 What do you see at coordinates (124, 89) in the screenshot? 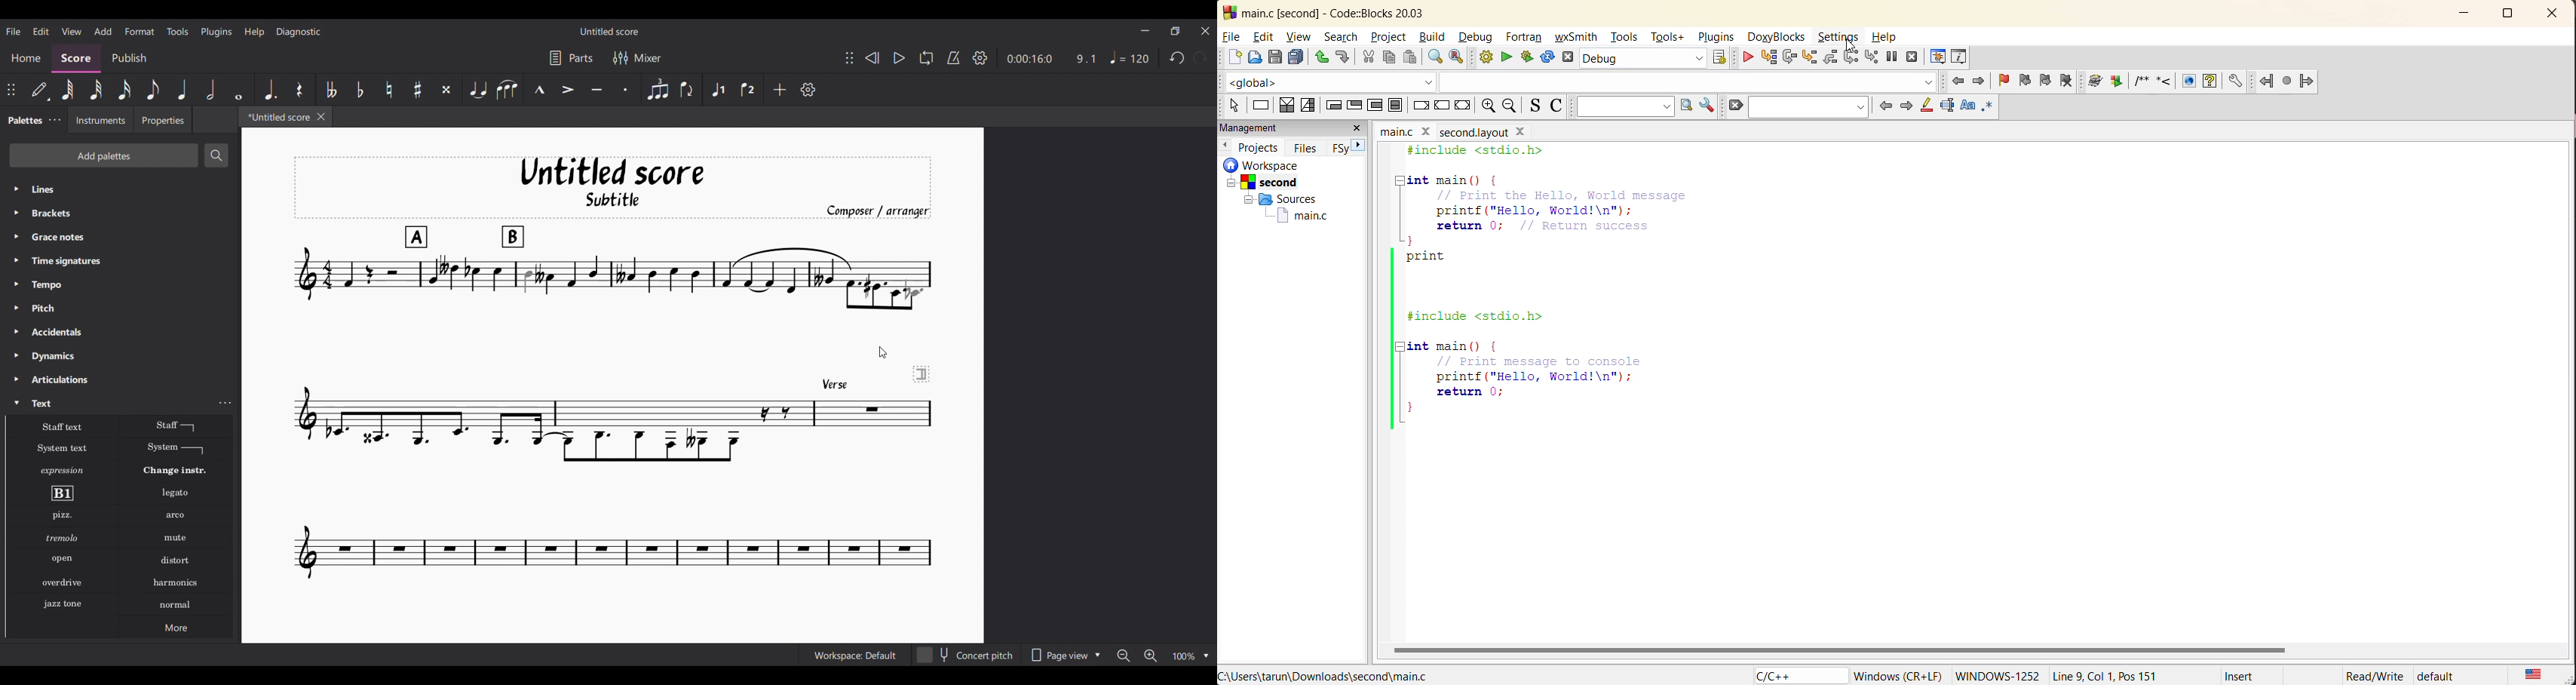
I see `16th note` at bounding box center [124, 89].